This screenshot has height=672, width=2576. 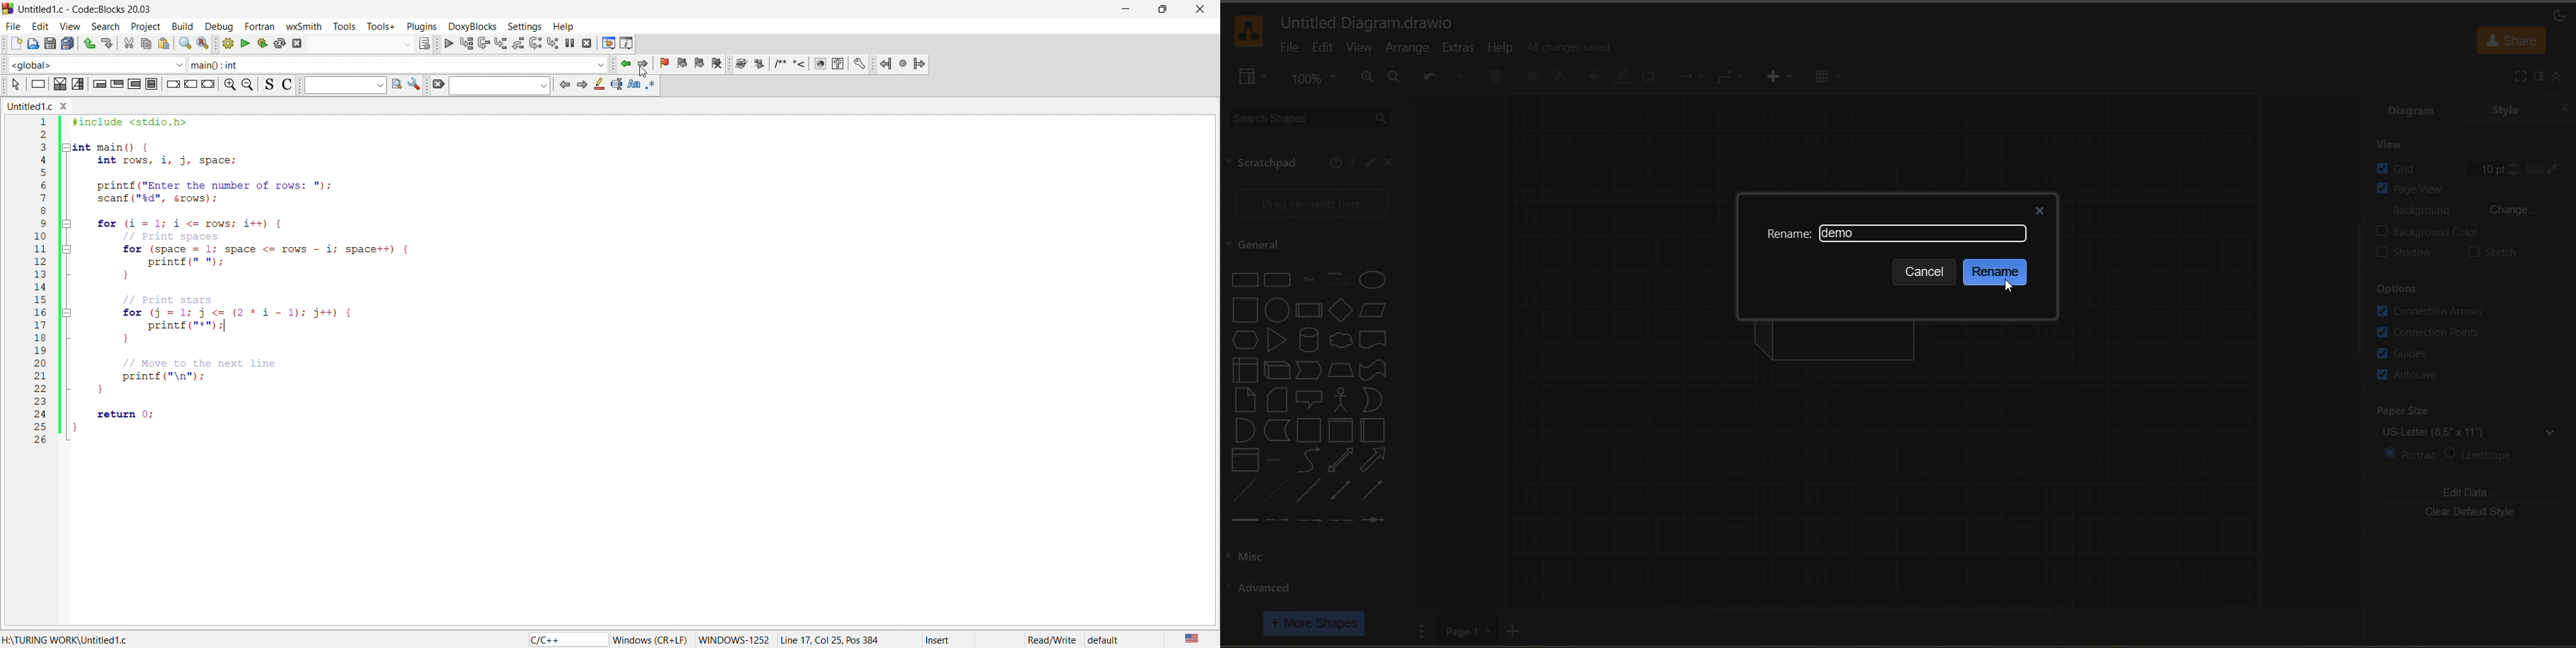 I want to click on view, so click(x=1359, y=48).